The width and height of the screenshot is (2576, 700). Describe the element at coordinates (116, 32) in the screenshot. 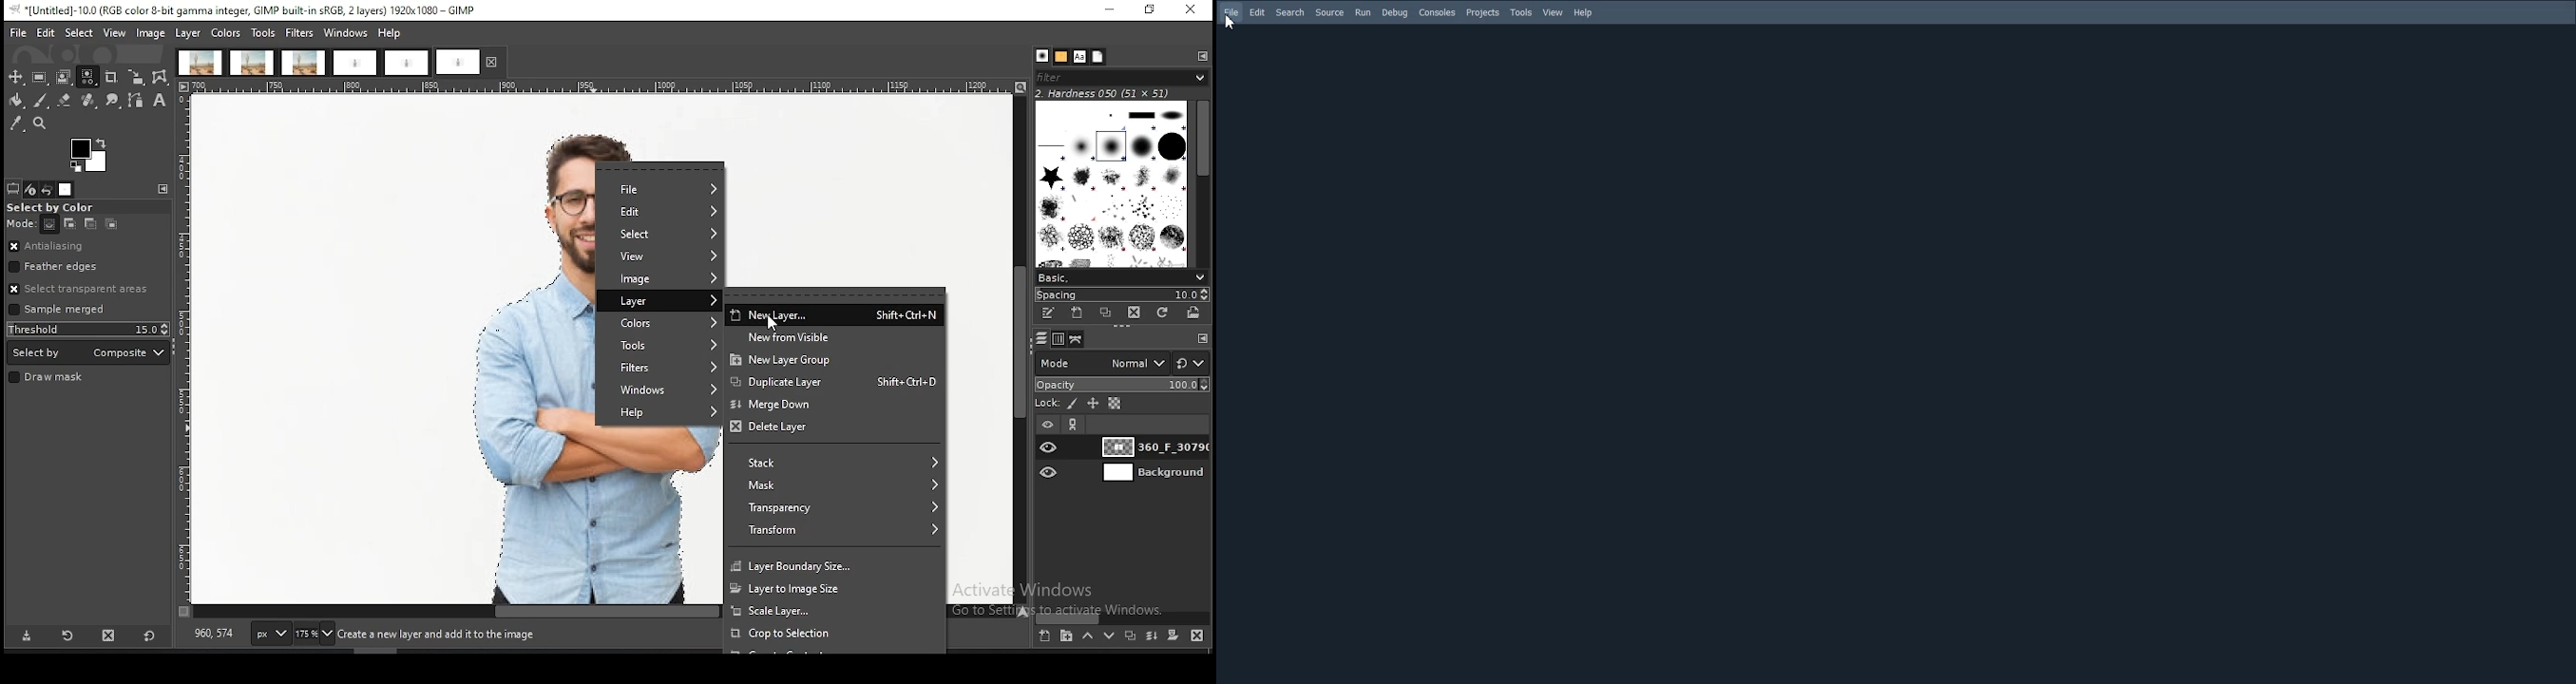

I see `view` at that location.